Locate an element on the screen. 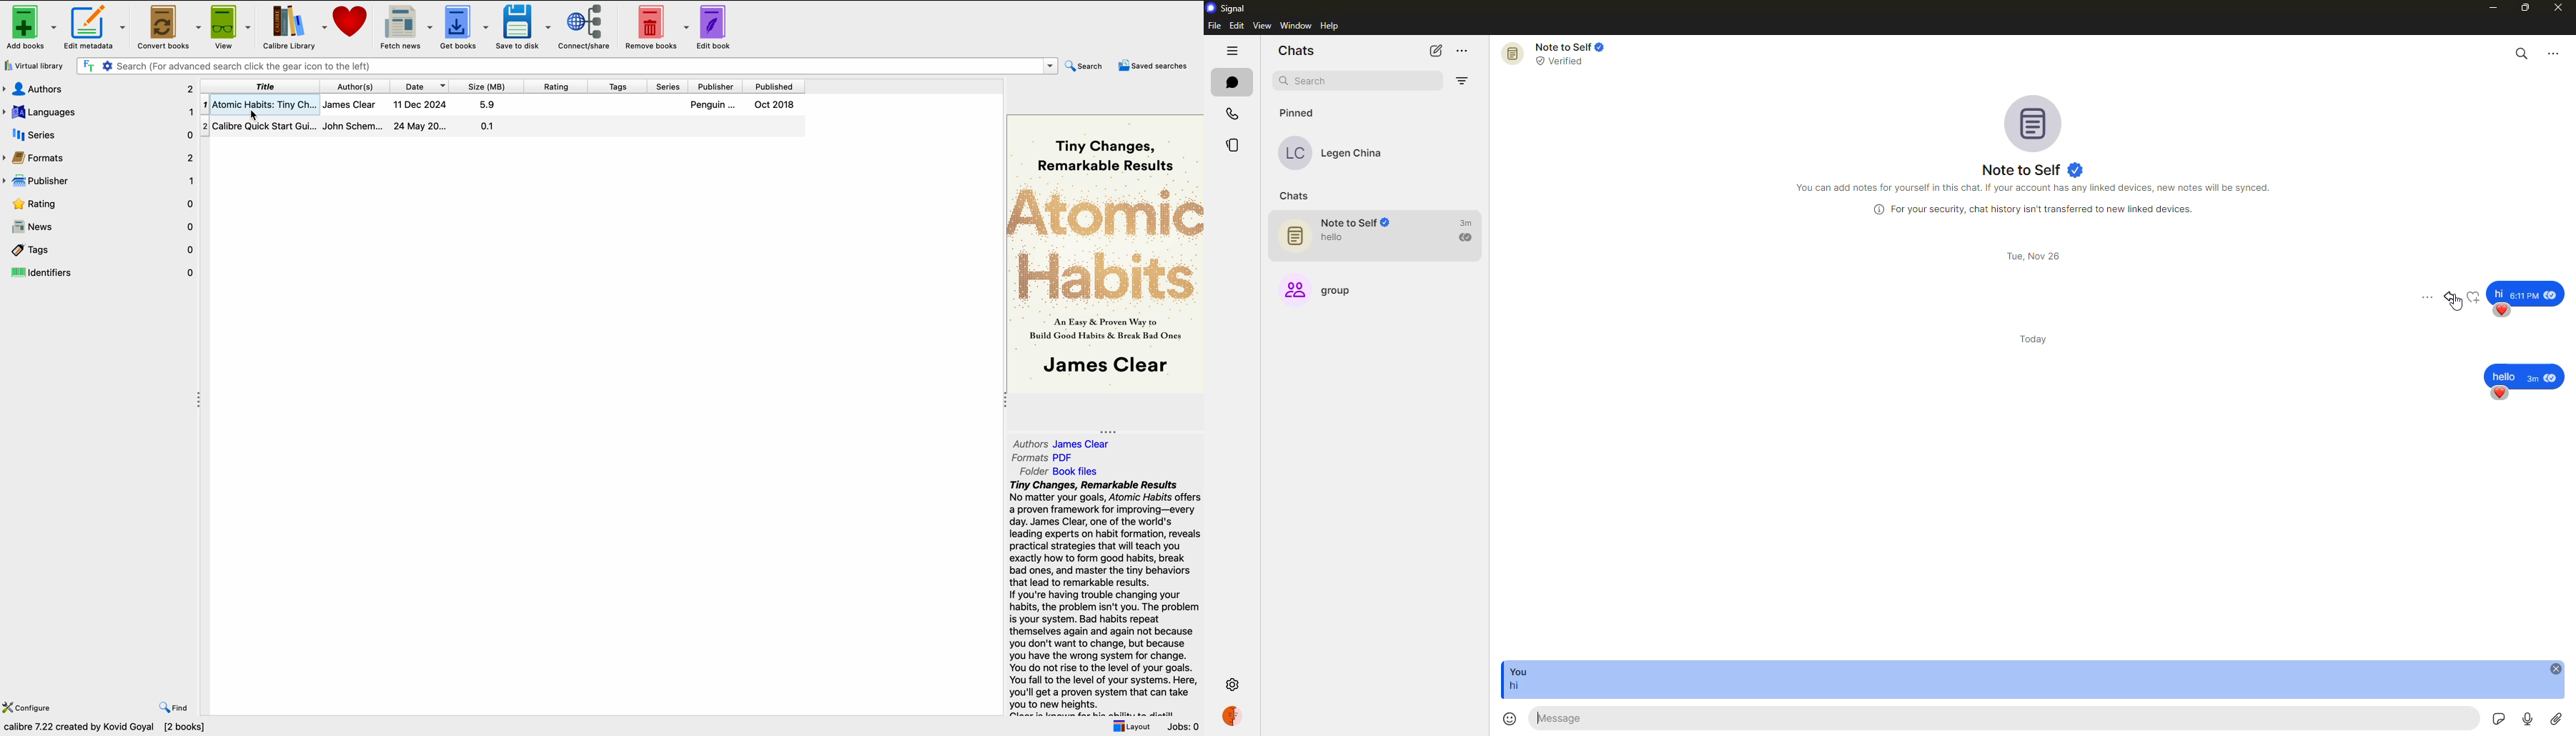 Image resolution: width=2576 pixels, height=756 pixels. minimize is located at coordinates (2491, 9).